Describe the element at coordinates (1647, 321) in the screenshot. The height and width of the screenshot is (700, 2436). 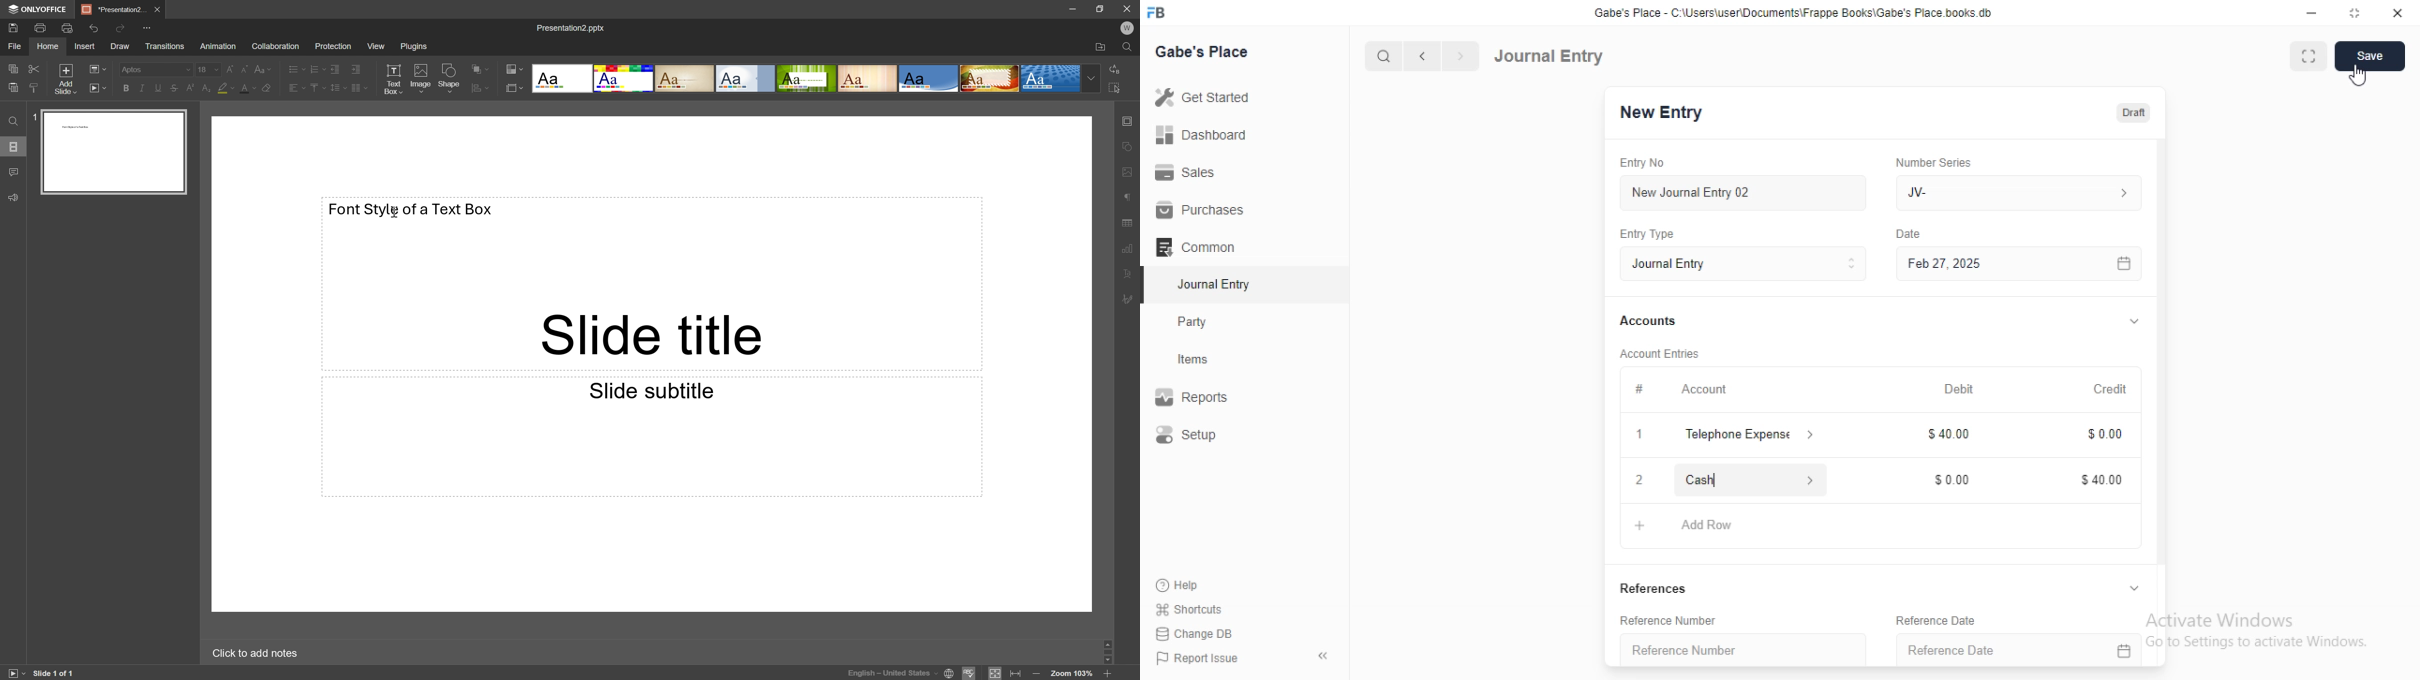
I see `Accounts` at that location.